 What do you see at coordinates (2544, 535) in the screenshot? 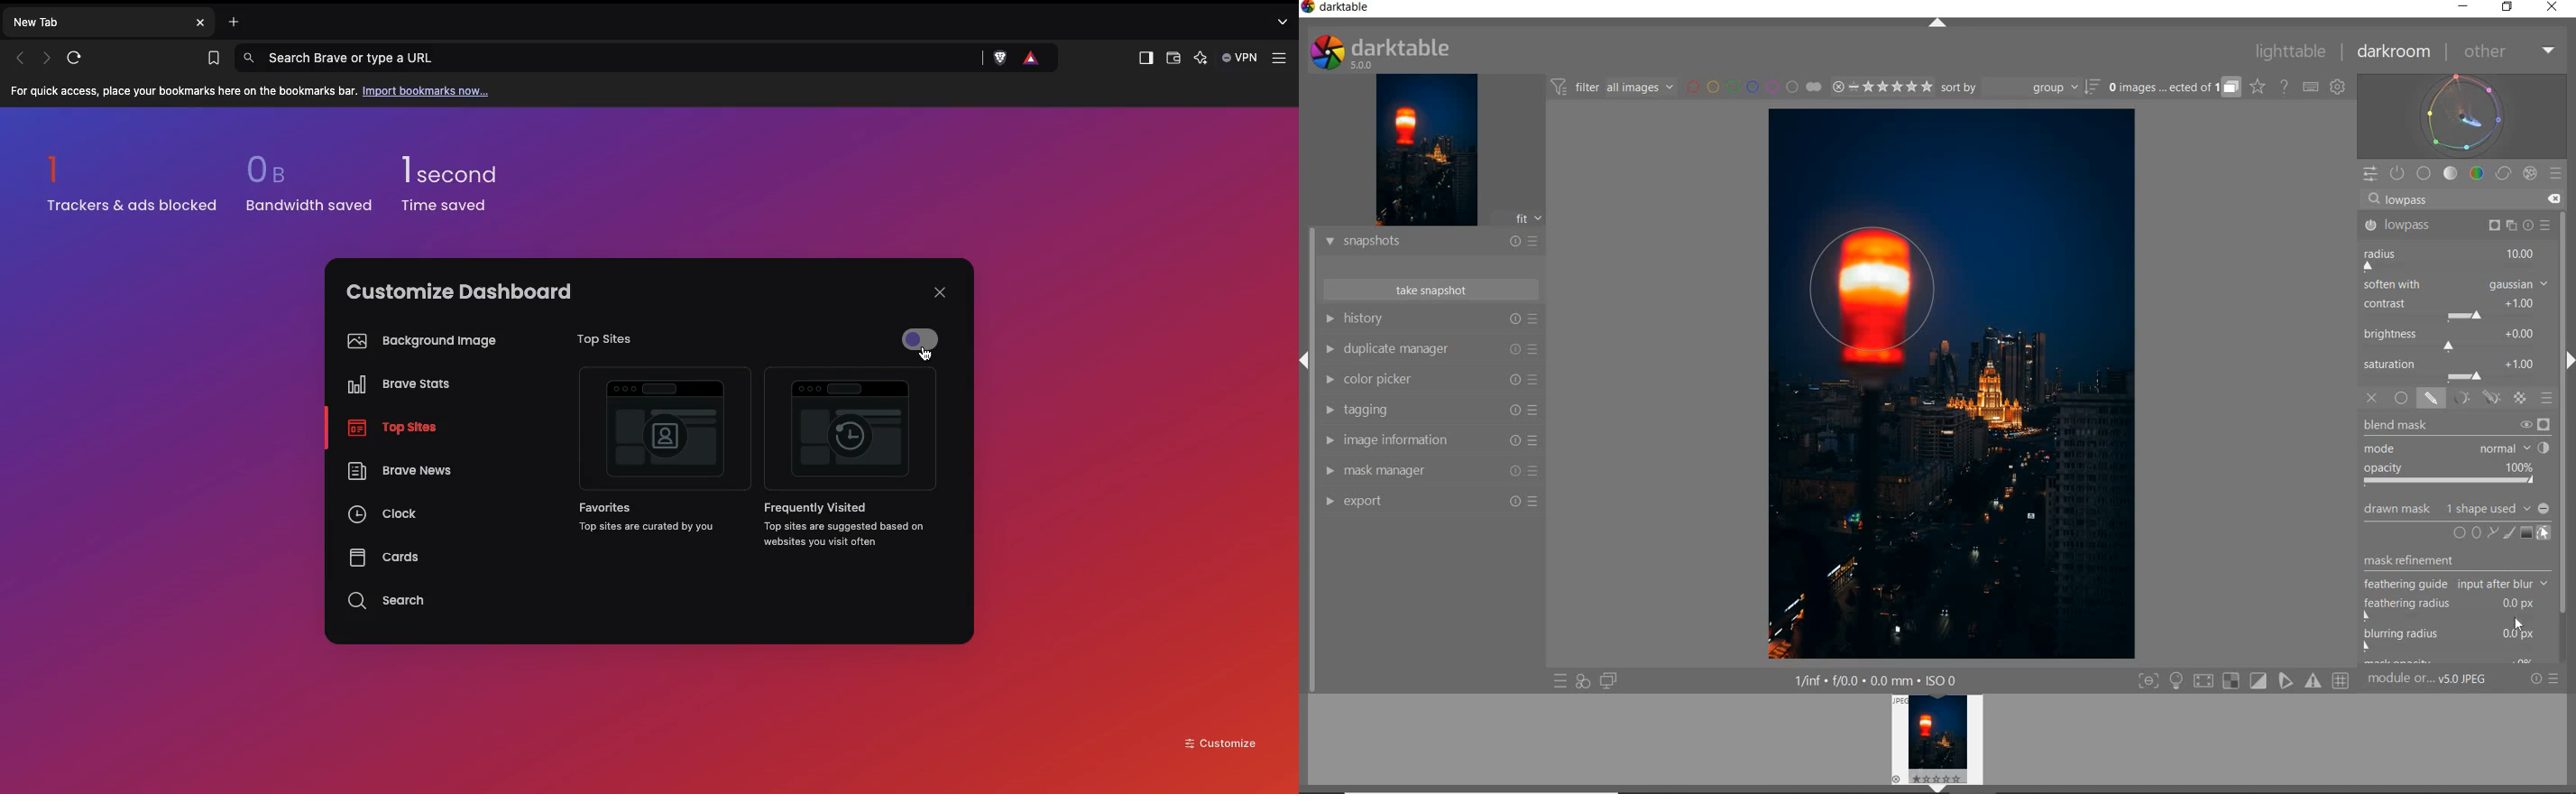
I see `SHOW & EDIT MASK ELEMENTS` at bounding box center [2544, 535].